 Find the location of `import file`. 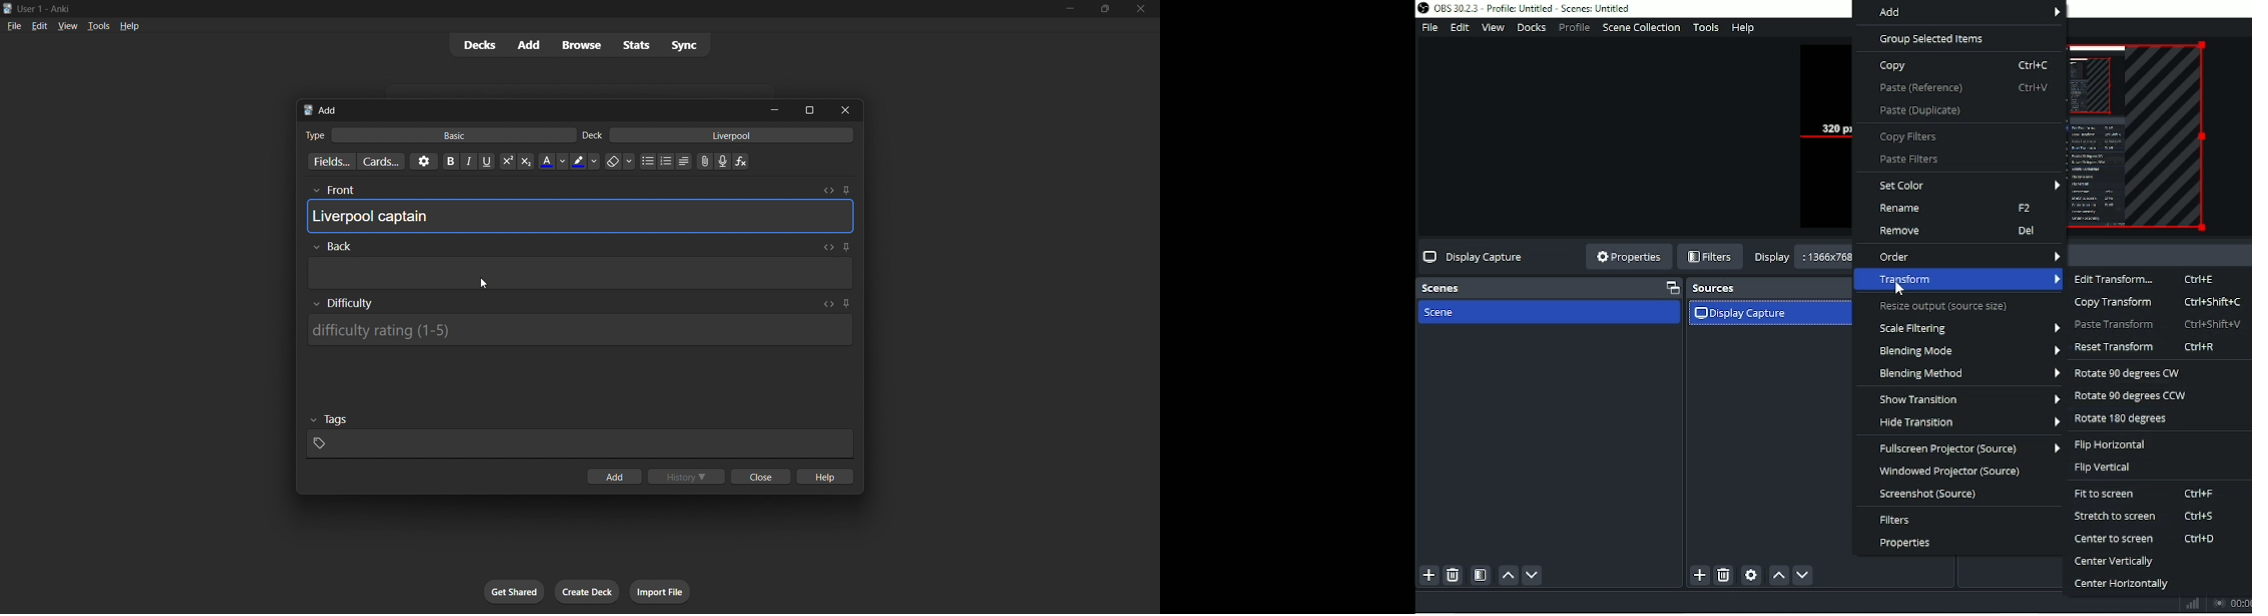

import file is located at coordinates (660, 592).